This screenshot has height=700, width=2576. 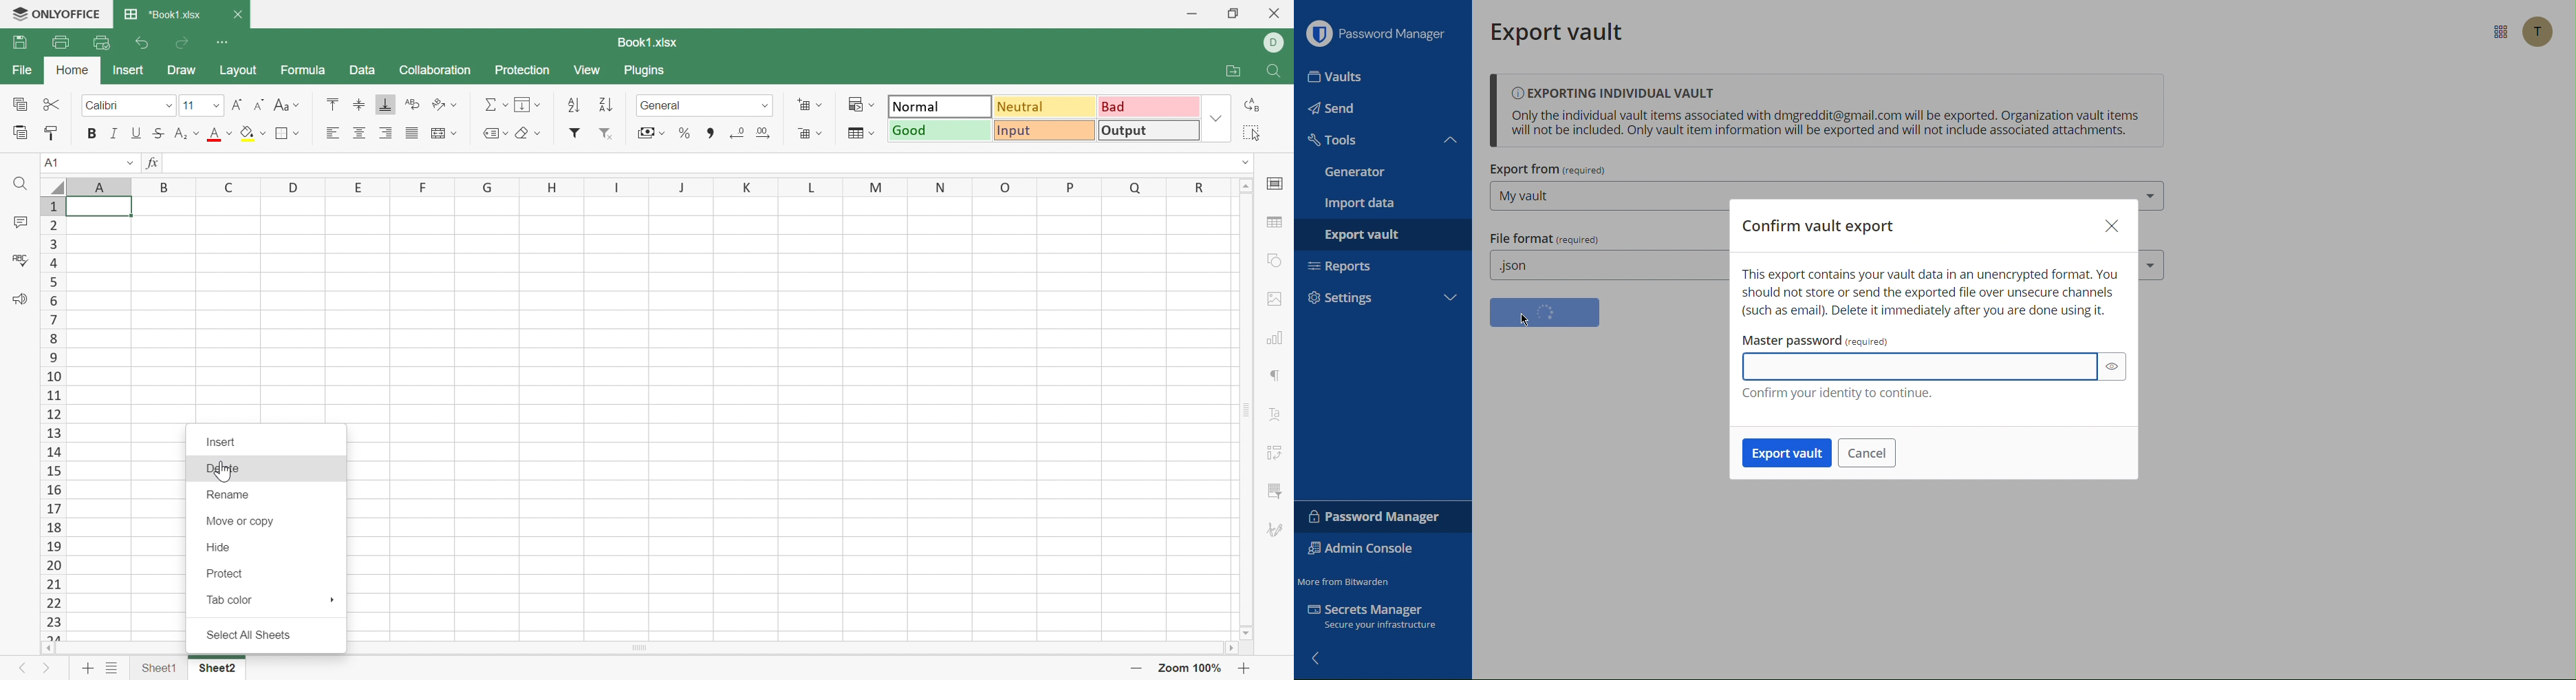 I want to click on cursor, so click(x=1526, y=319).